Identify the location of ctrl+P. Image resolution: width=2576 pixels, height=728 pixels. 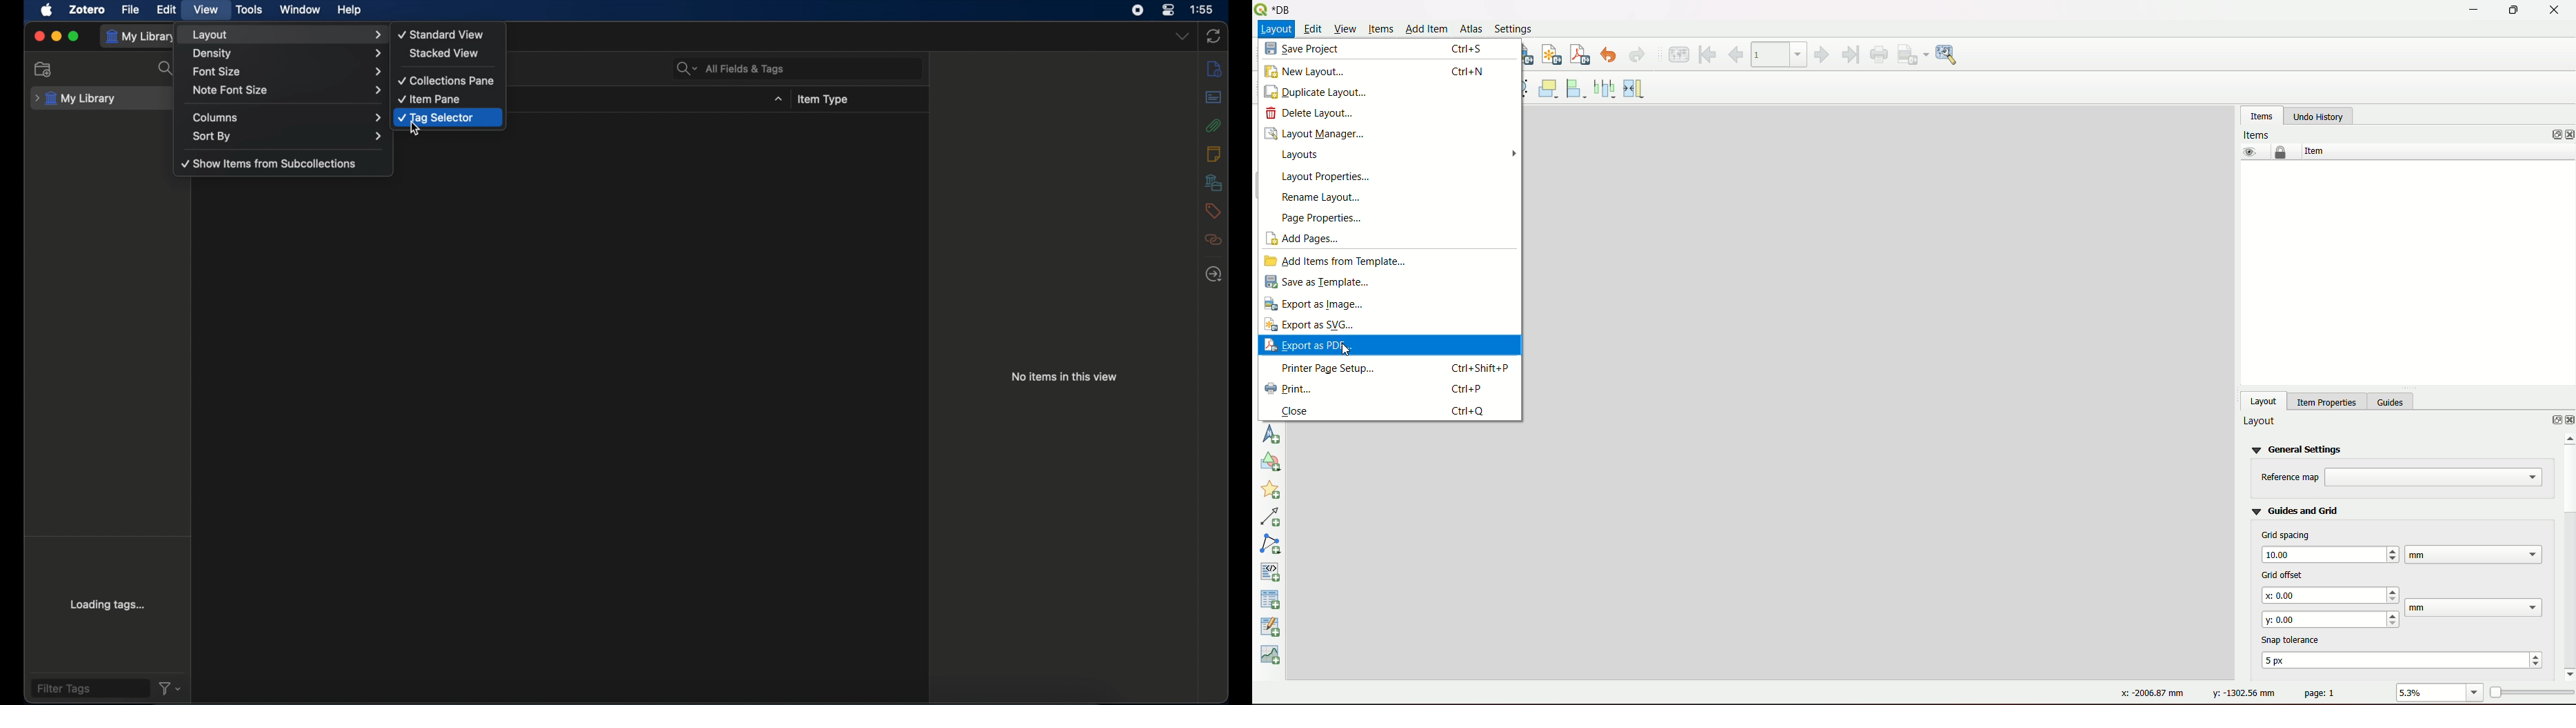
(1468, 390).